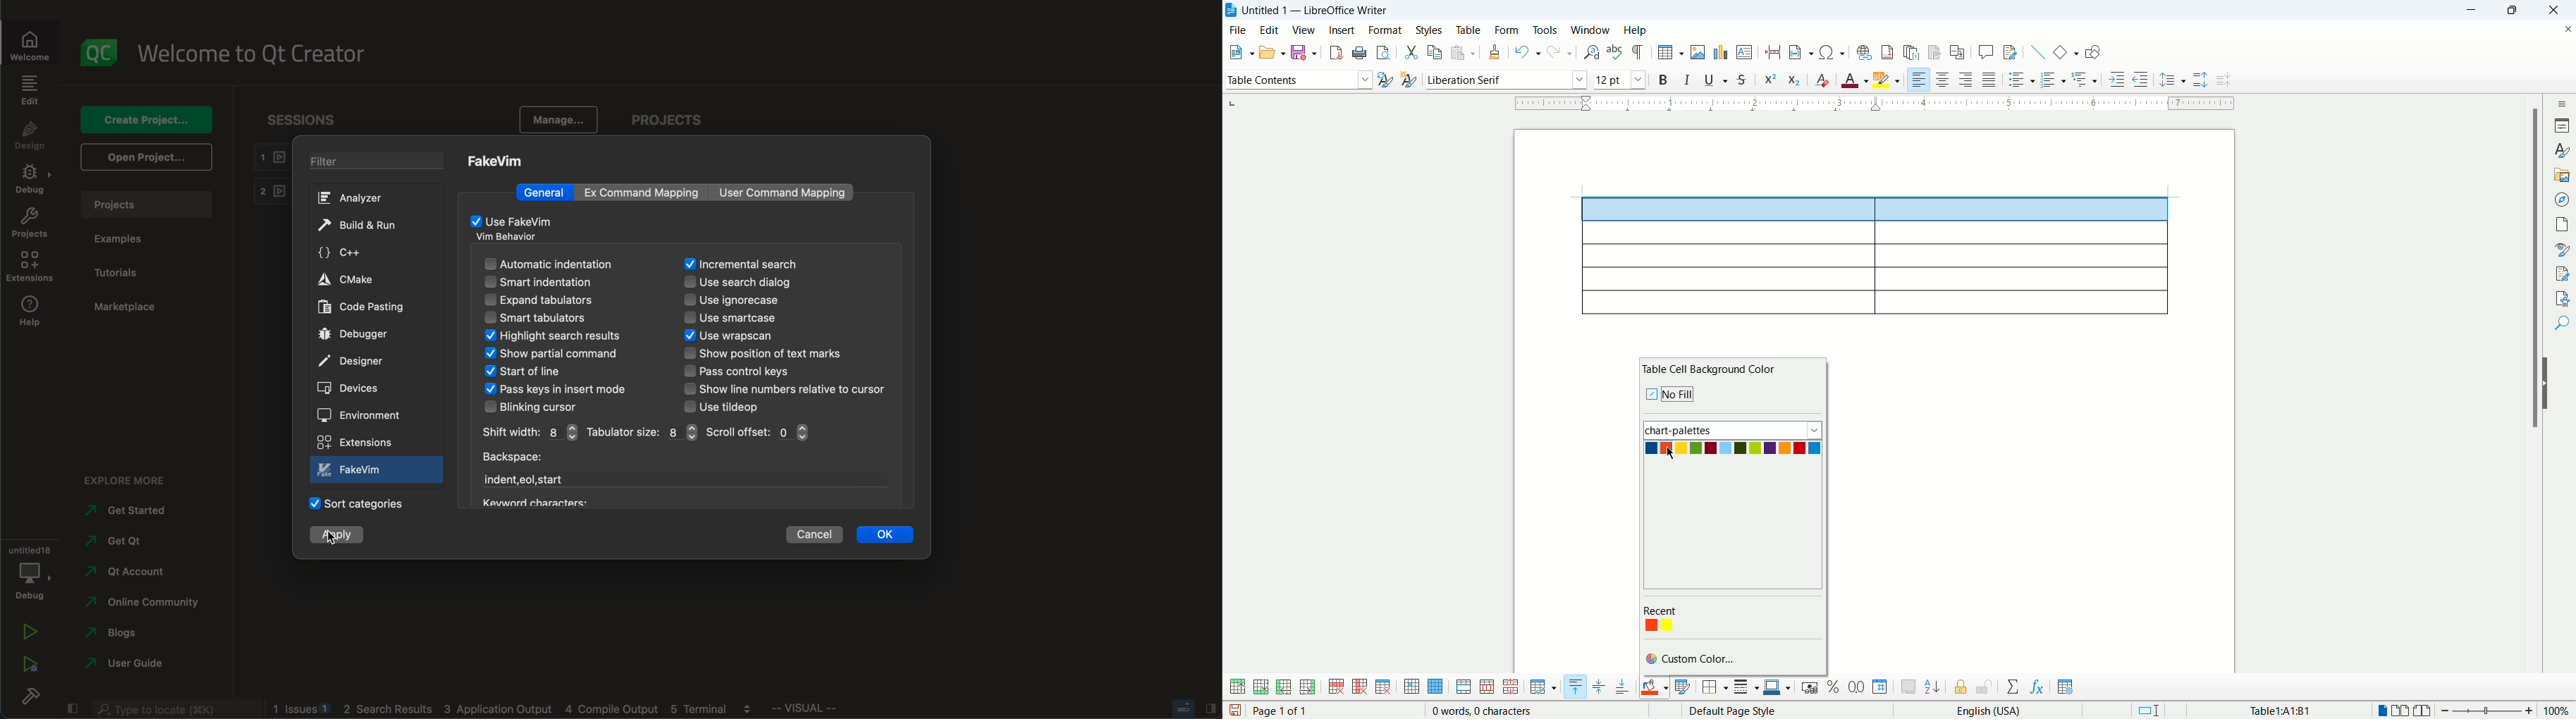 Image resolution: width=2576 pixels, height=728 pixels. I want to click on insert hyperlink, so click(1863, 51).